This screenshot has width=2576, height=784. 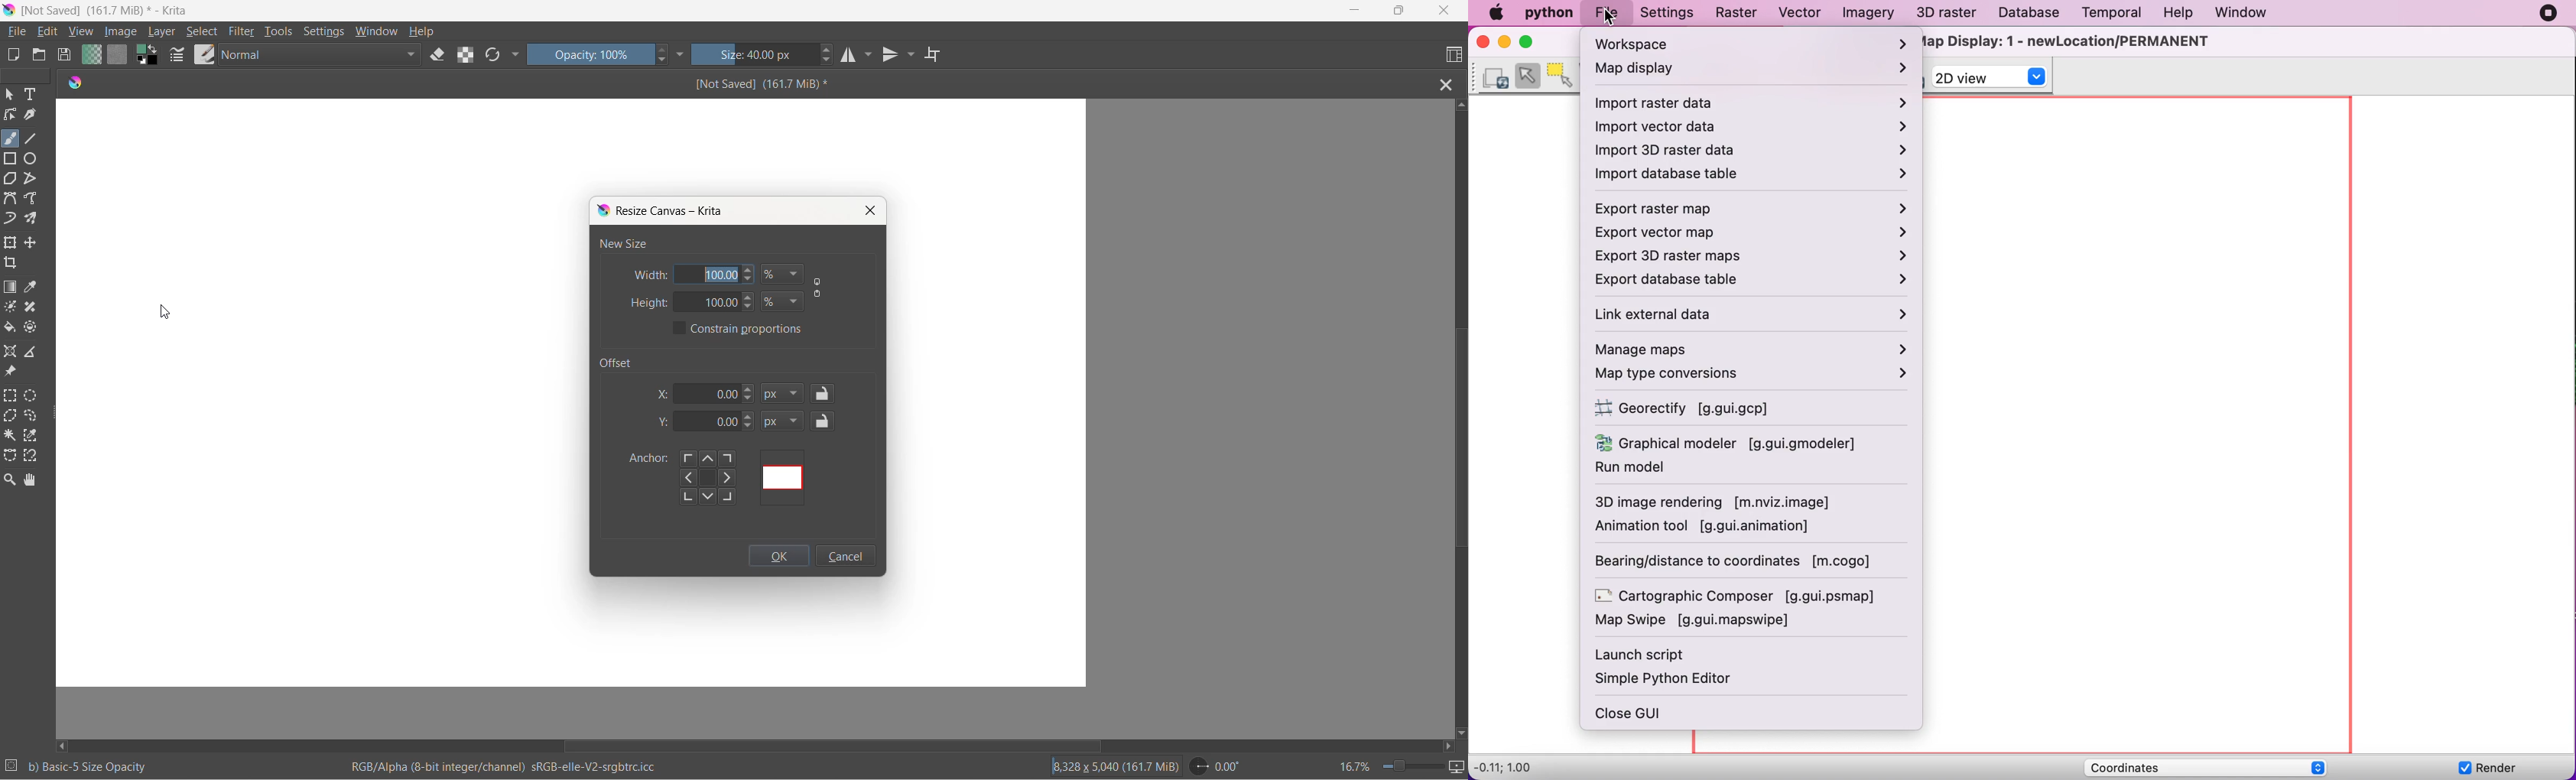 I want to click on fill color, so click(x=11, y=330).